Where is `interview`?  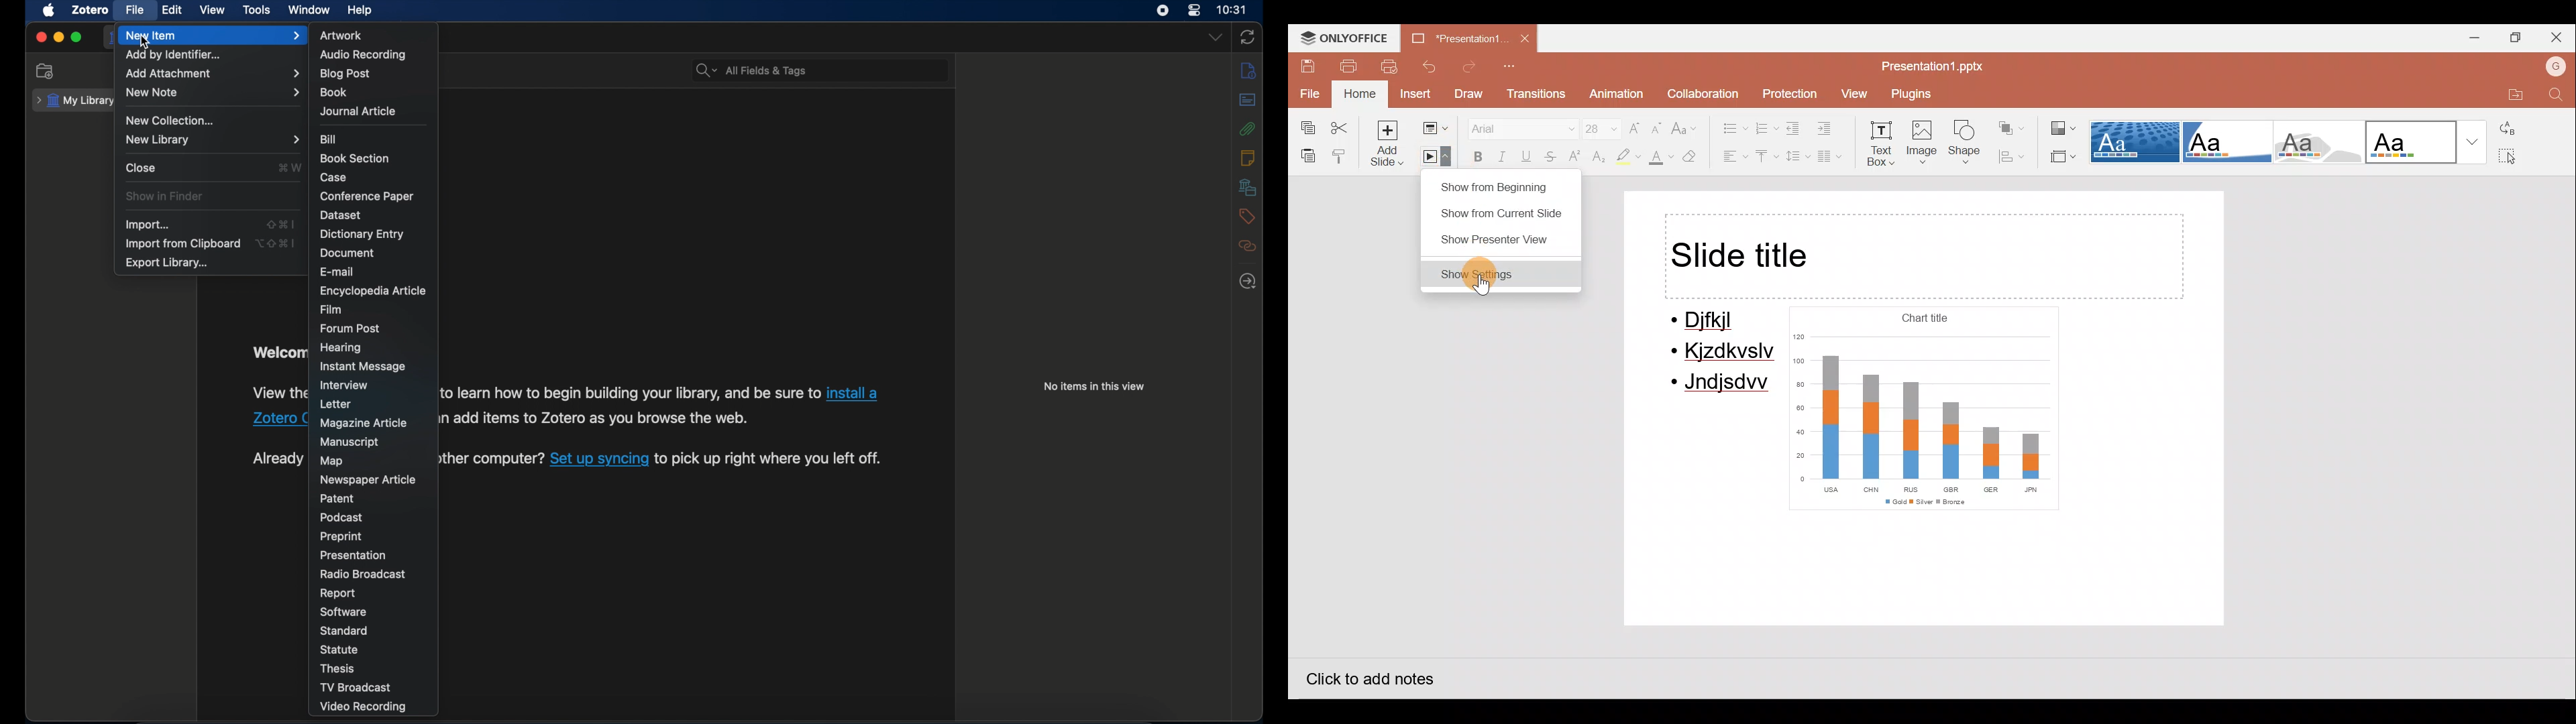
interview is located at coordinates (343, 385).